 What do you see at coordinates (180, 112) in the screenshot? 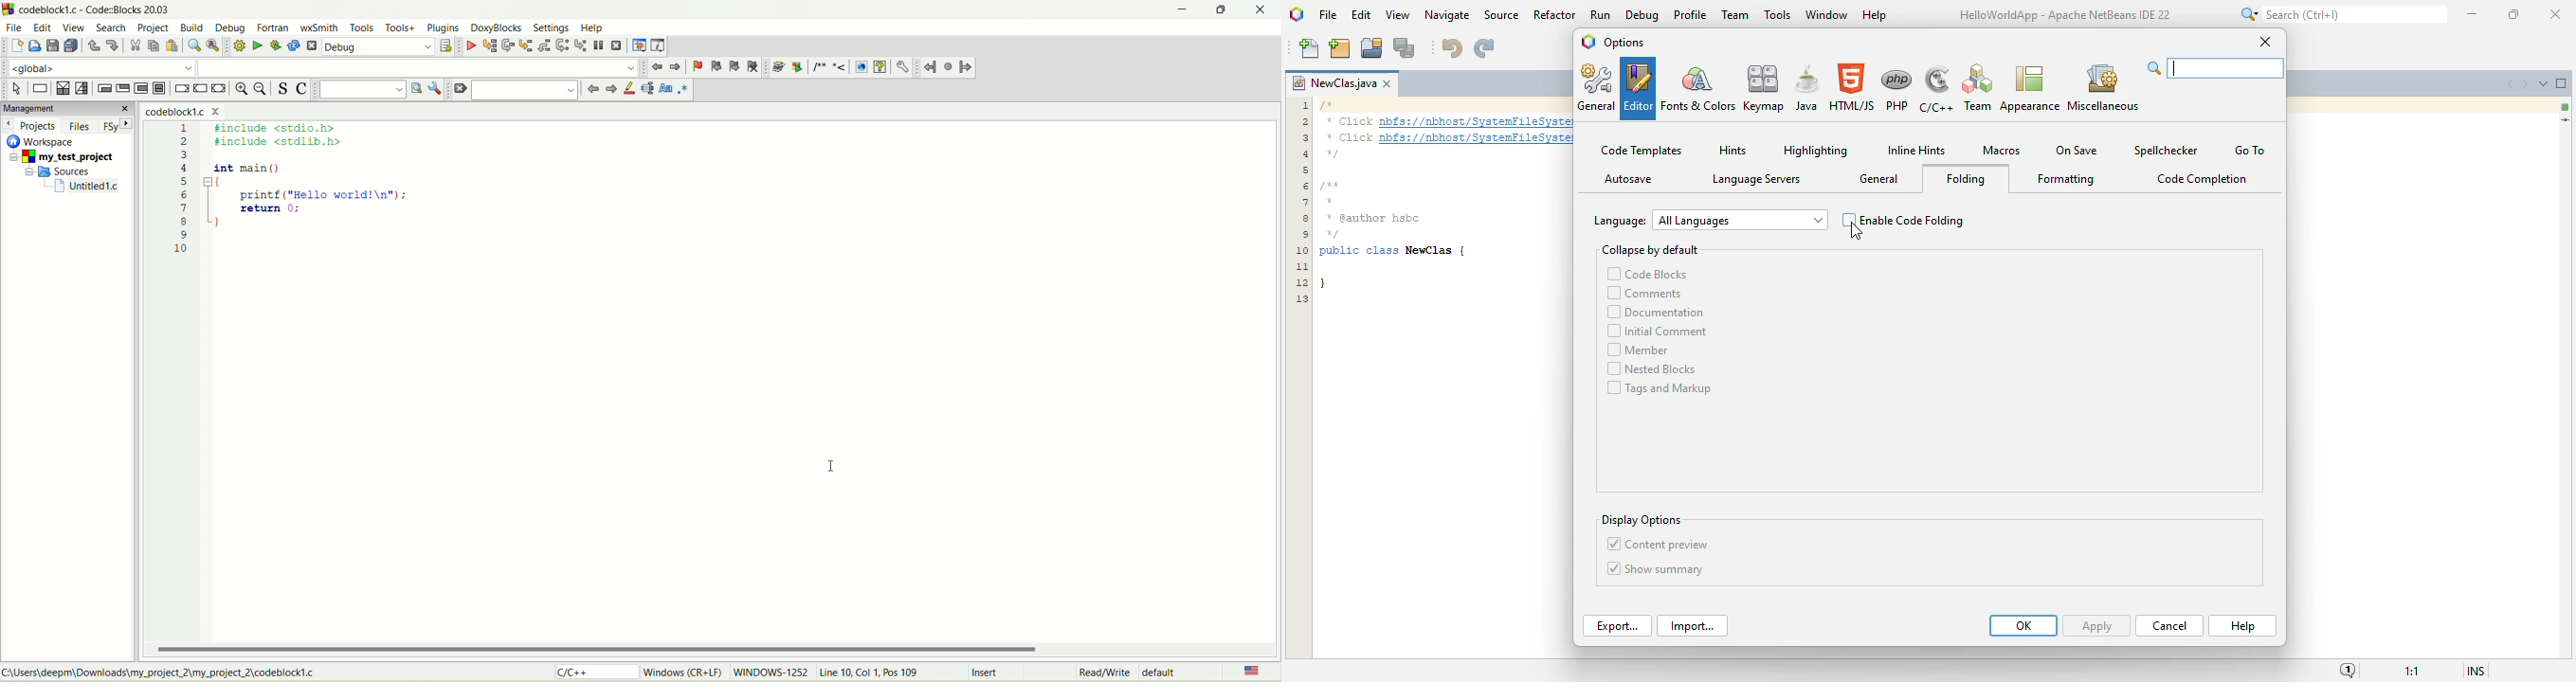
I see `title` at bounding box center [180, 112].